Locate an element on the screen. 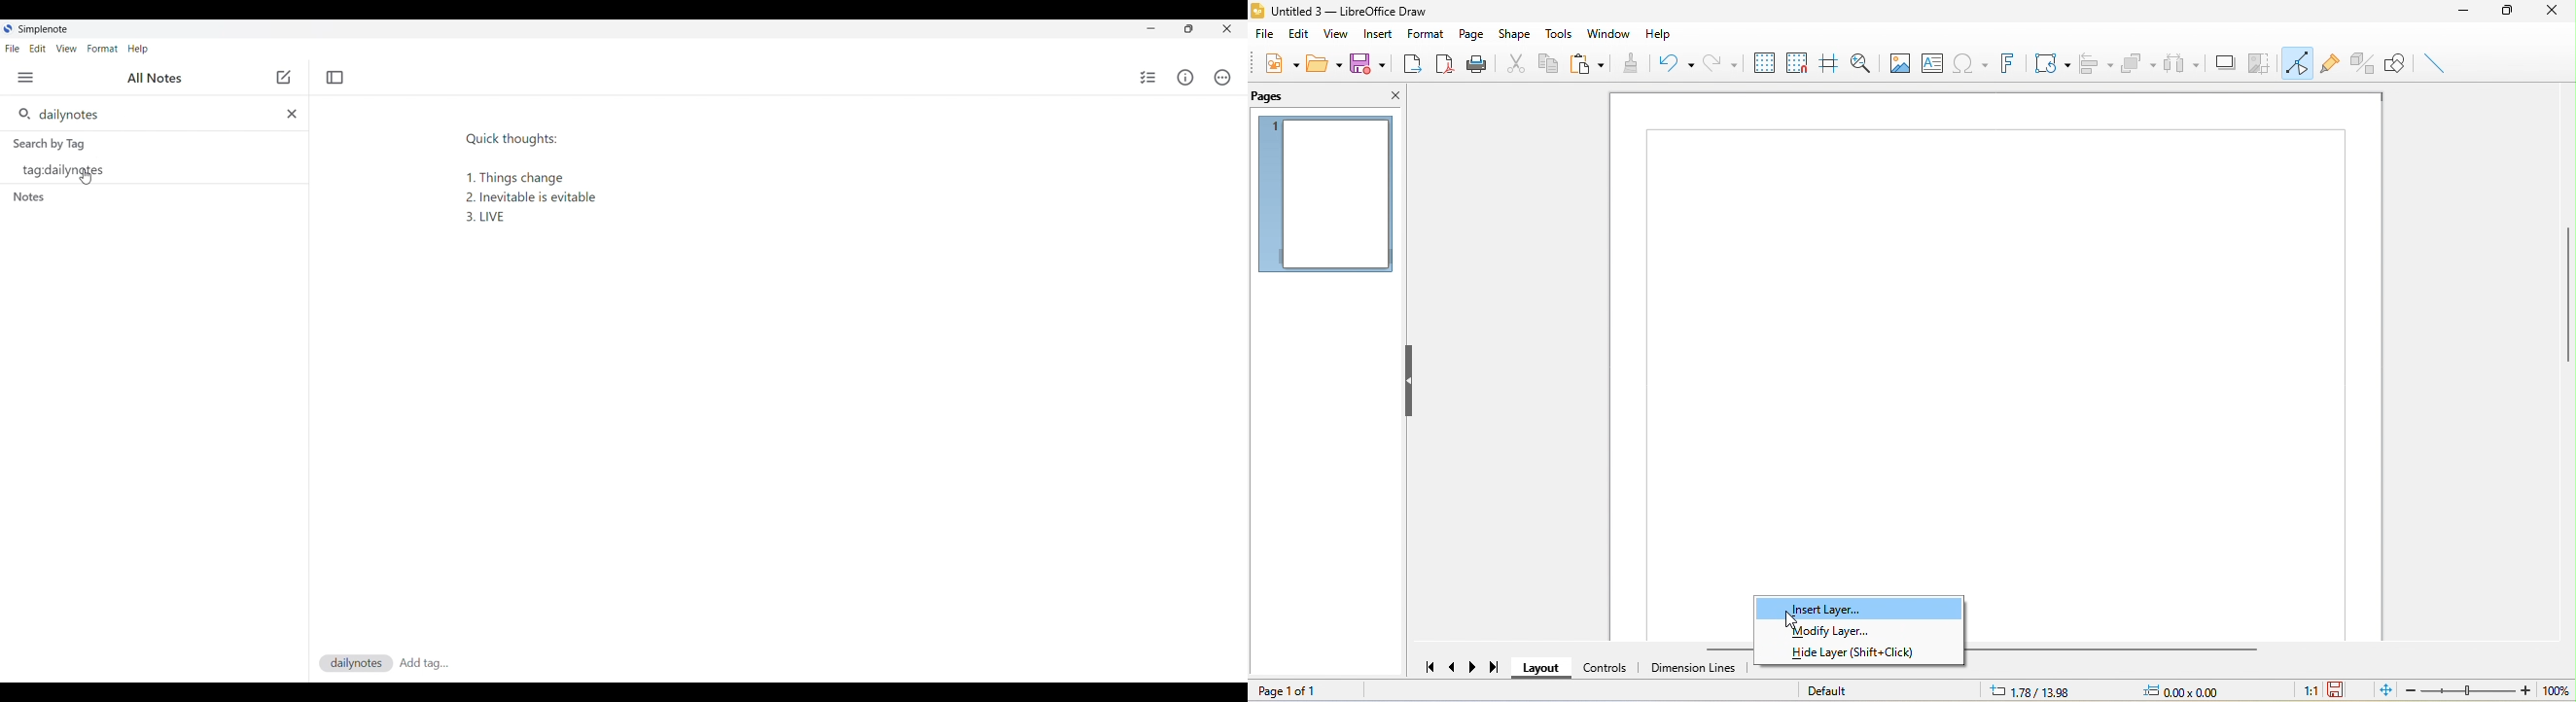 The height and width of the screenshot is (728, 2576). Edit menu is located at coordinates (38, 49).